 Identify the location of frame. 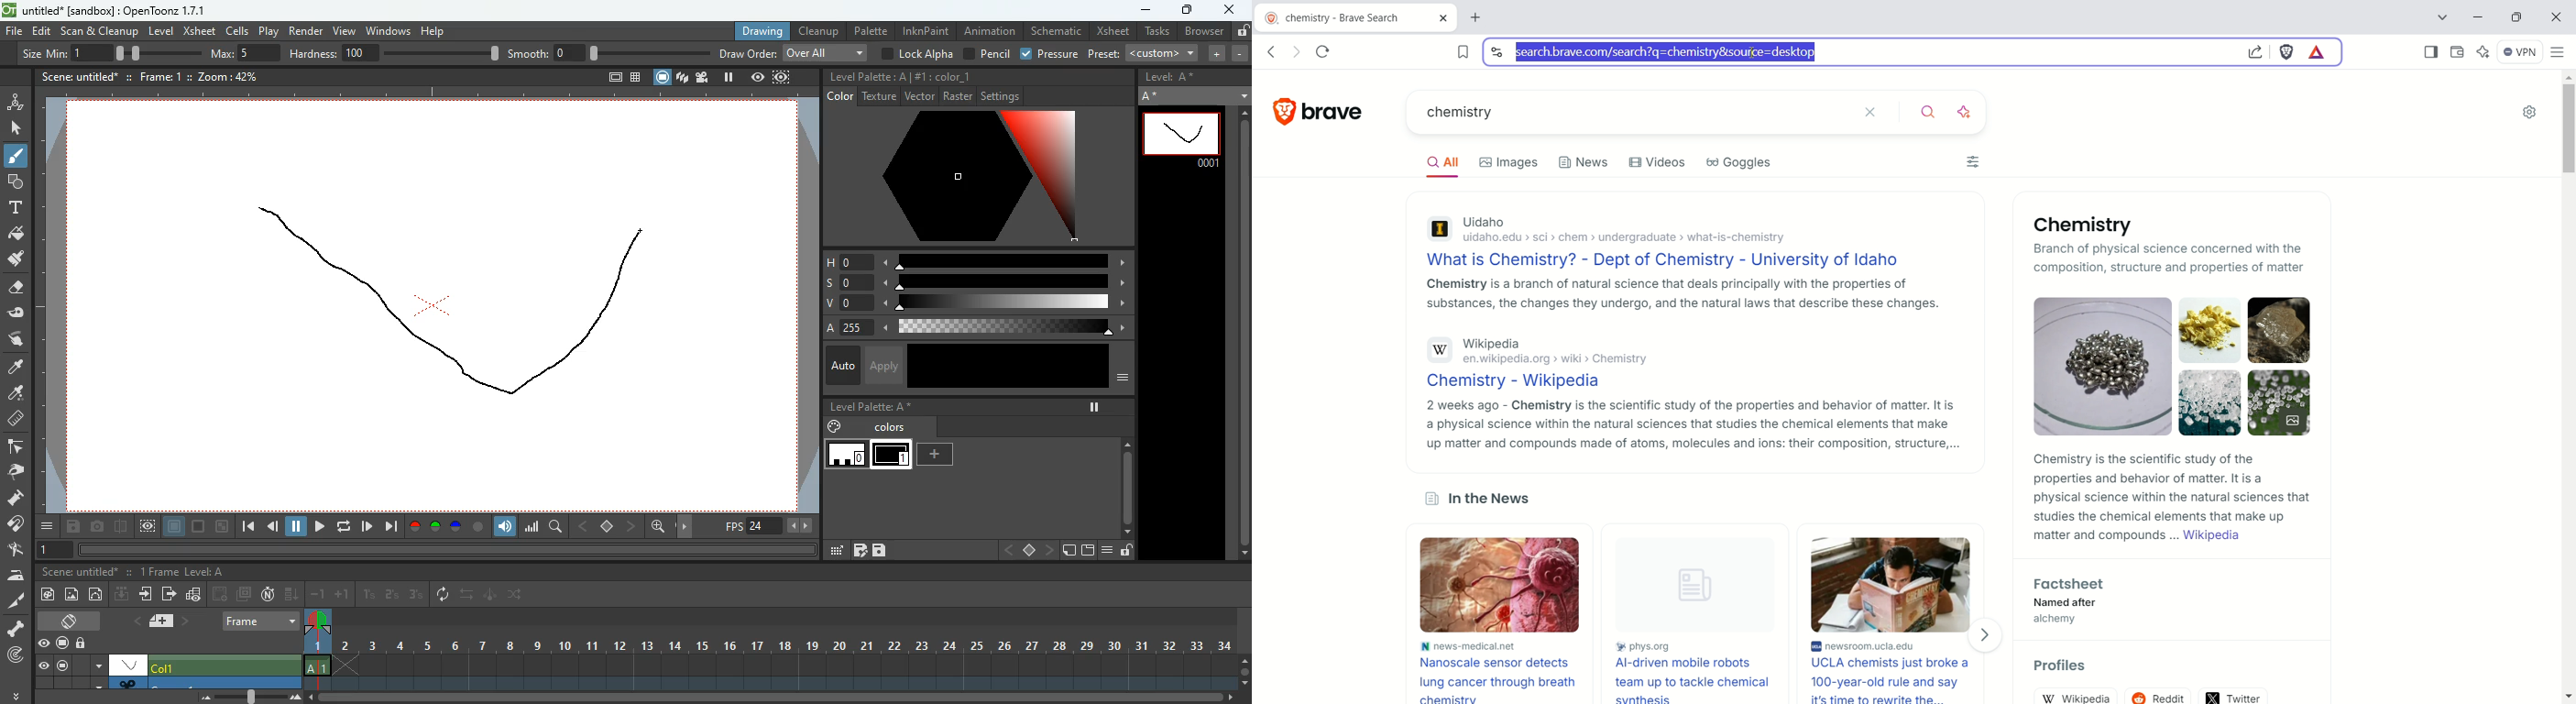
(783, 77).